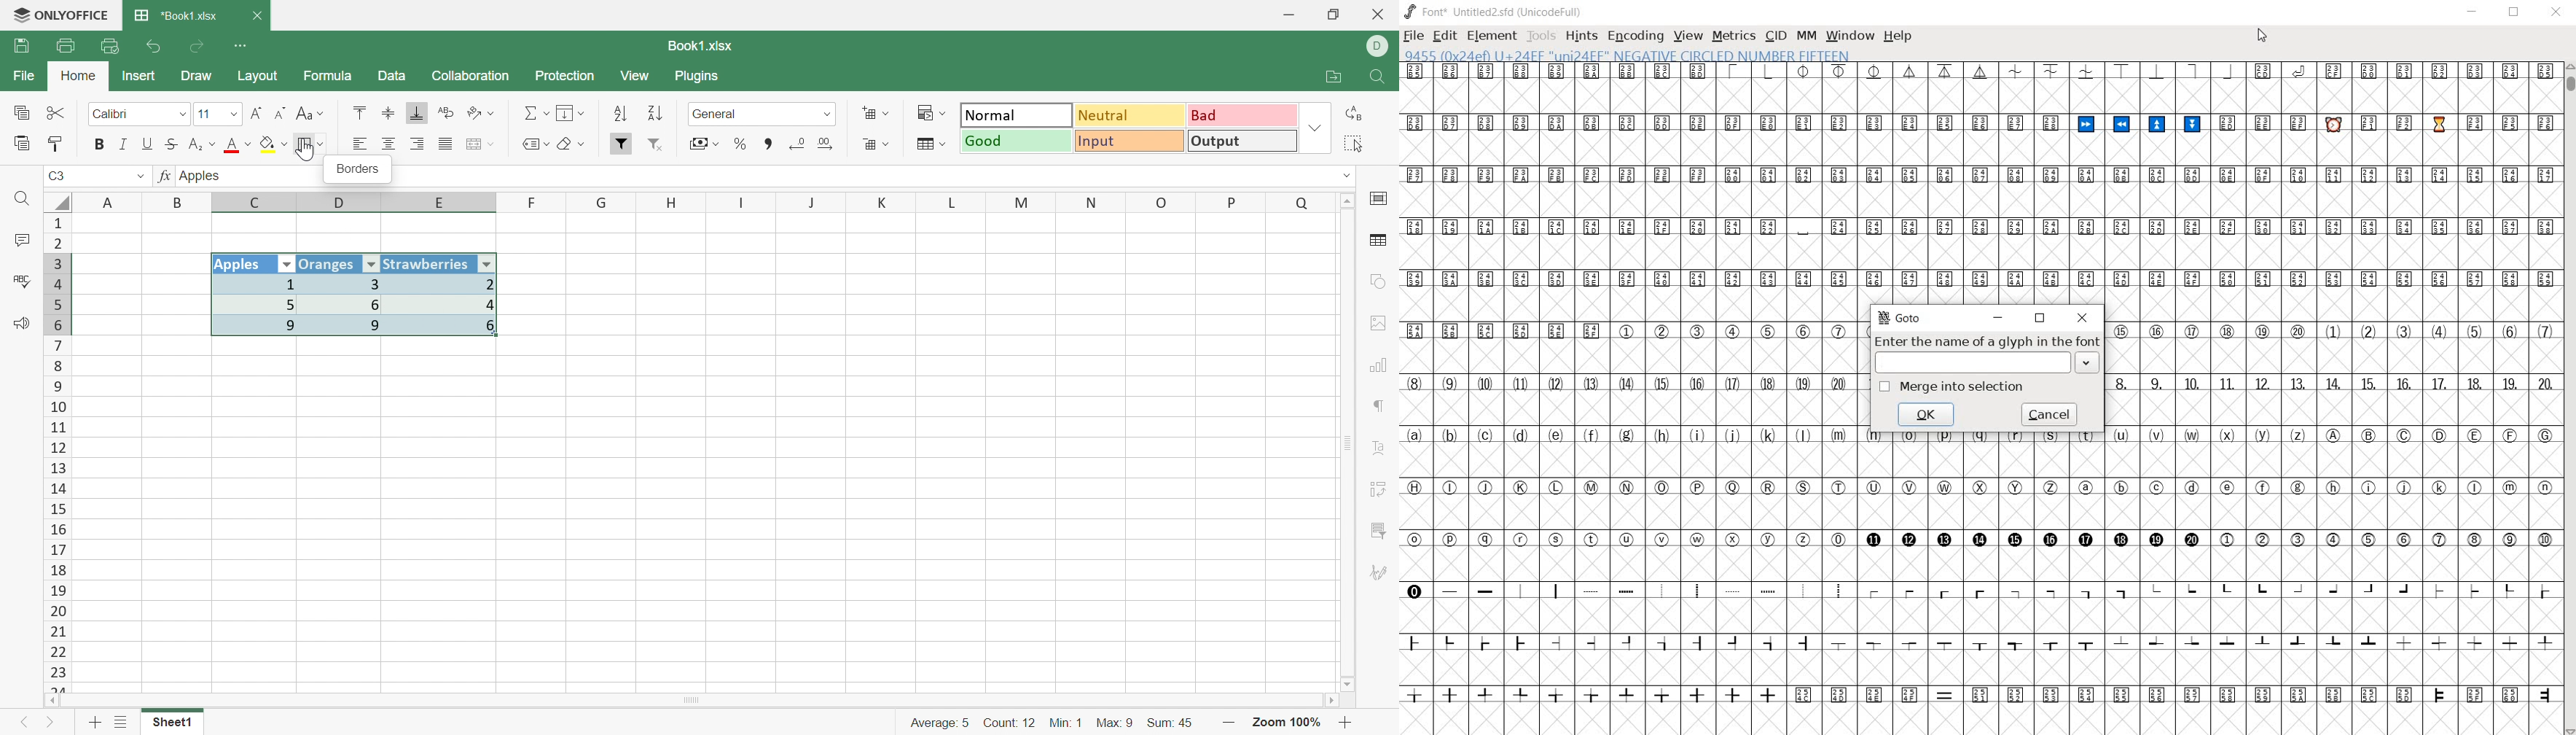 This screenshot has width=2576, height=756. What do you see at coordinates (311, 144) in the screenshot?
I see `Borders` at bounding box center [311, 144].